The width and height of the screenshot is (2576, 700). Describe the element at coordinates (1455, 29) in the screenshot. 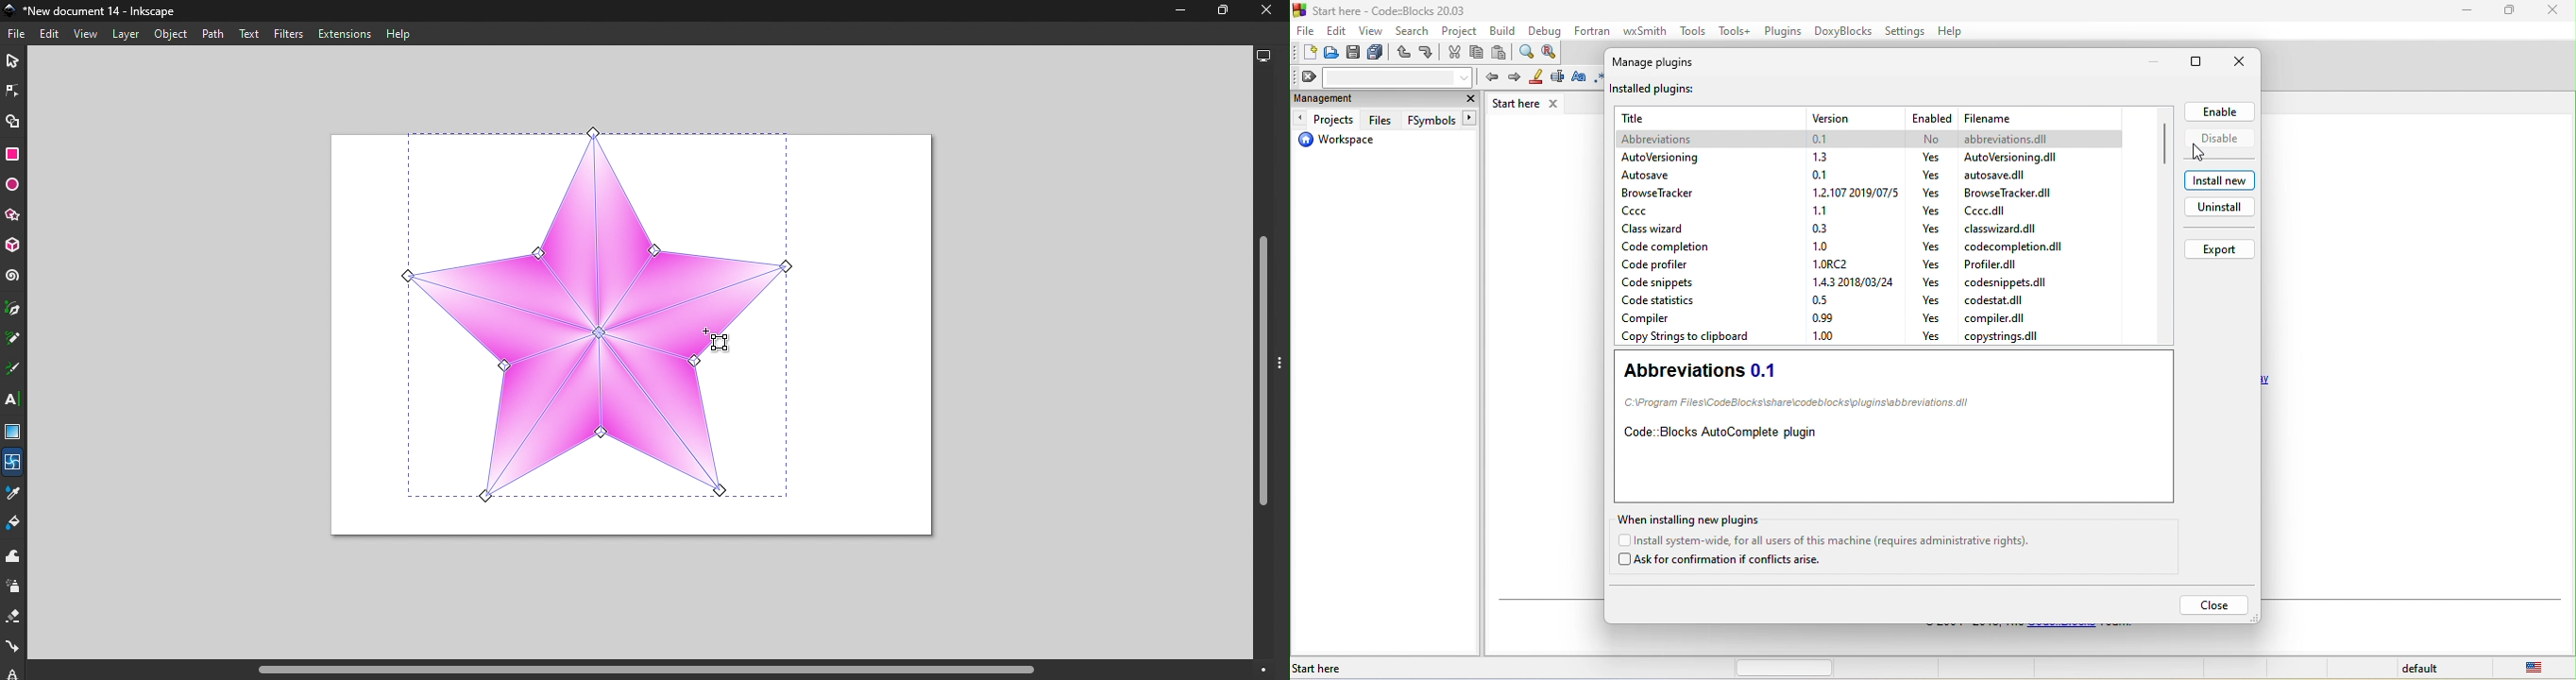

I see `project` at that location.